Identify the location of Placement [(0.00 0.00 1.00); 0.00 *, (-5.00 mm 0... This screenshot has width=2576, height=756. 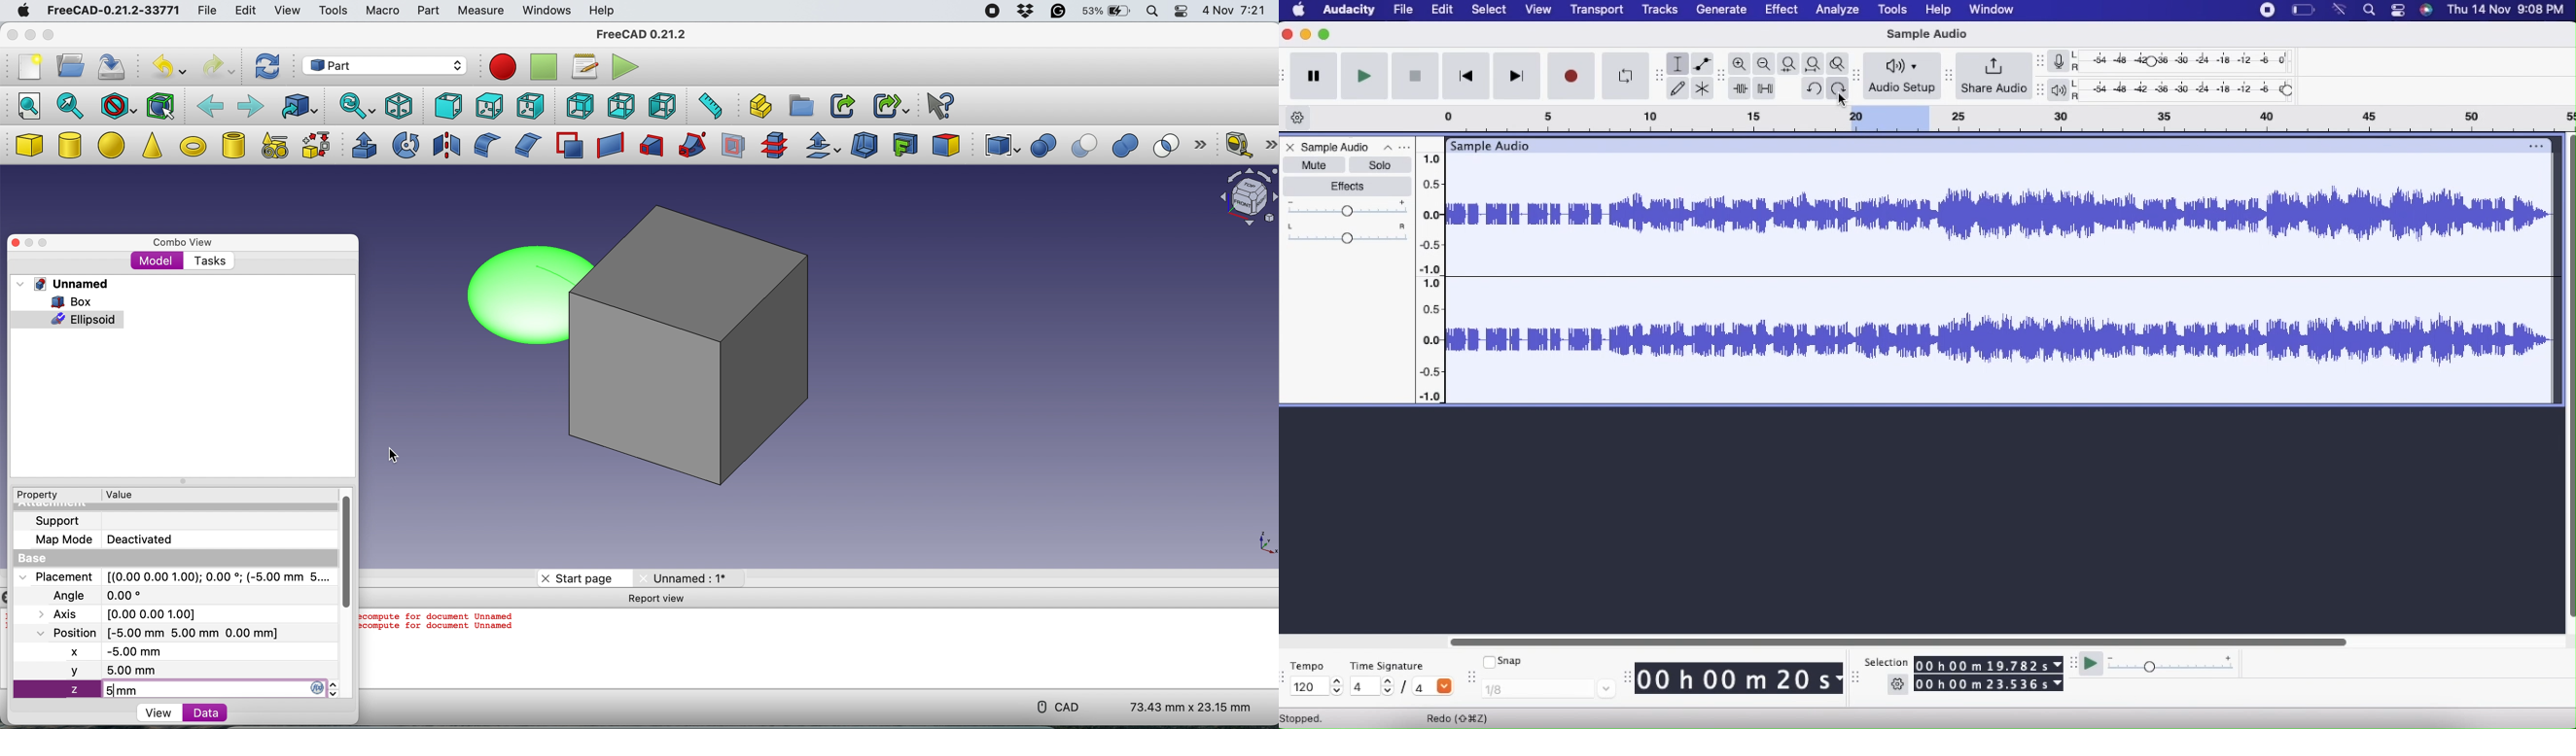
(173, 576).